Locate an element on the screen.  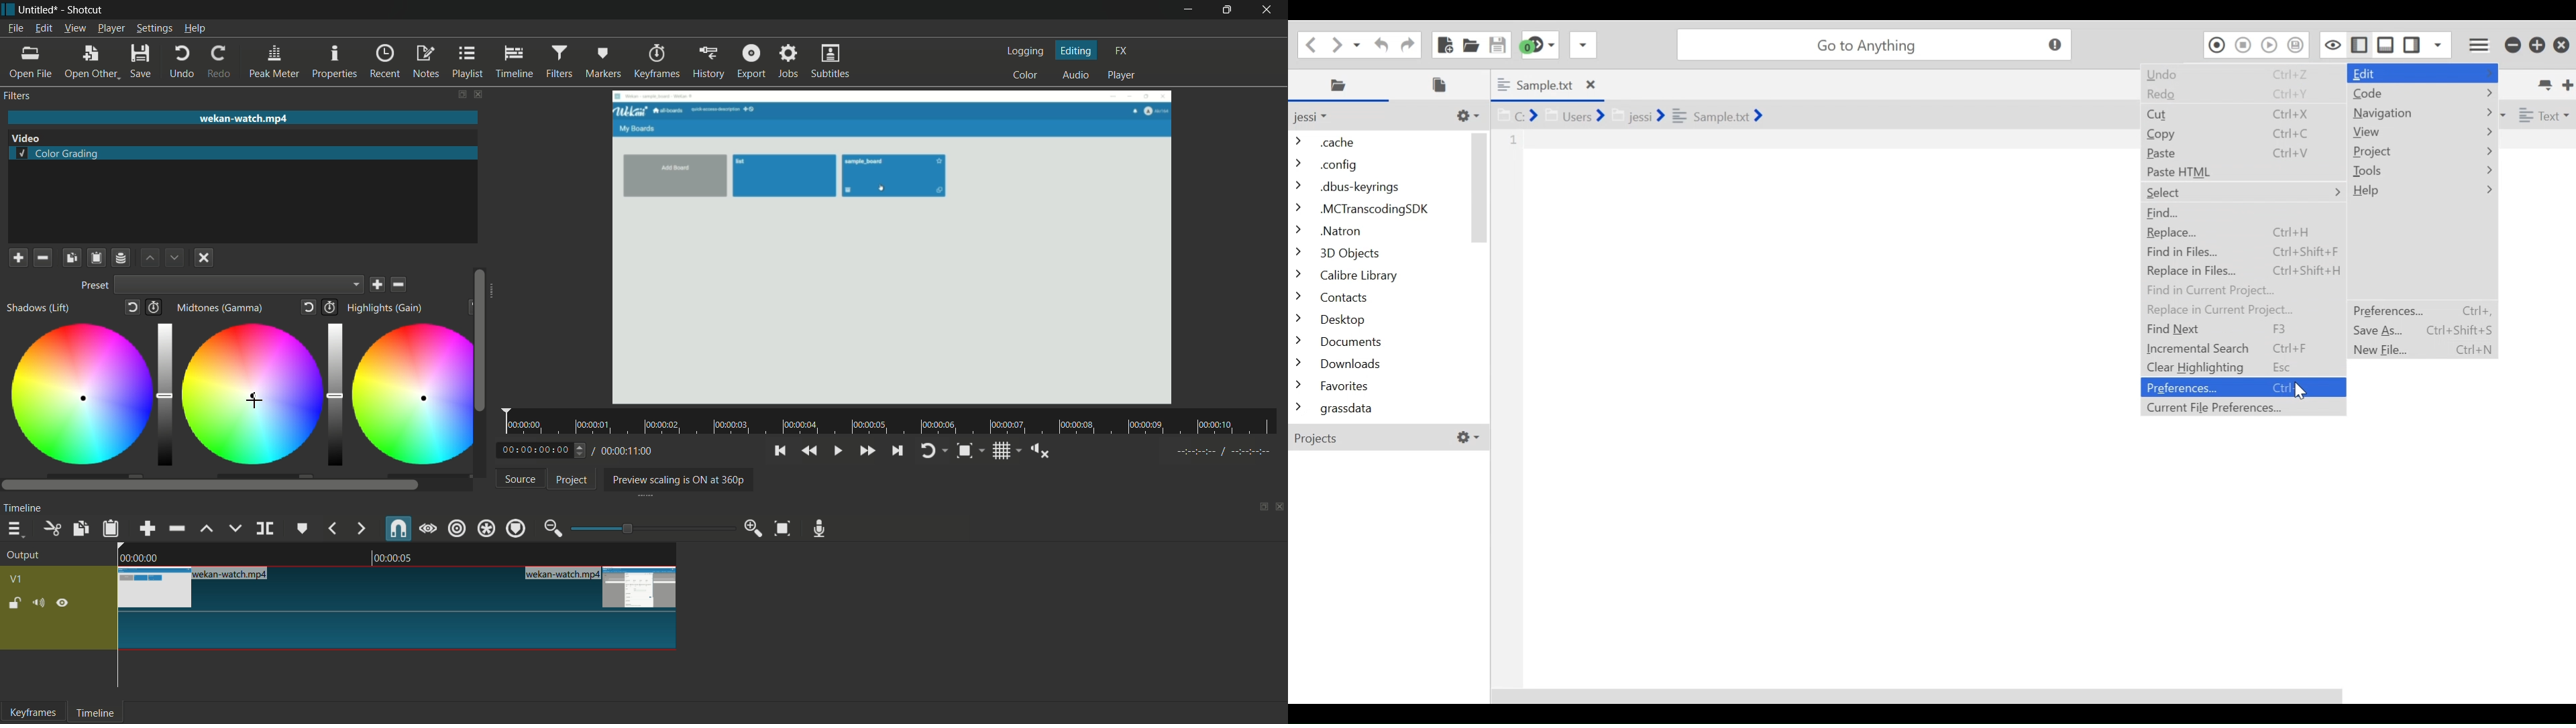
reset to default is located at coordinates (131, 306).